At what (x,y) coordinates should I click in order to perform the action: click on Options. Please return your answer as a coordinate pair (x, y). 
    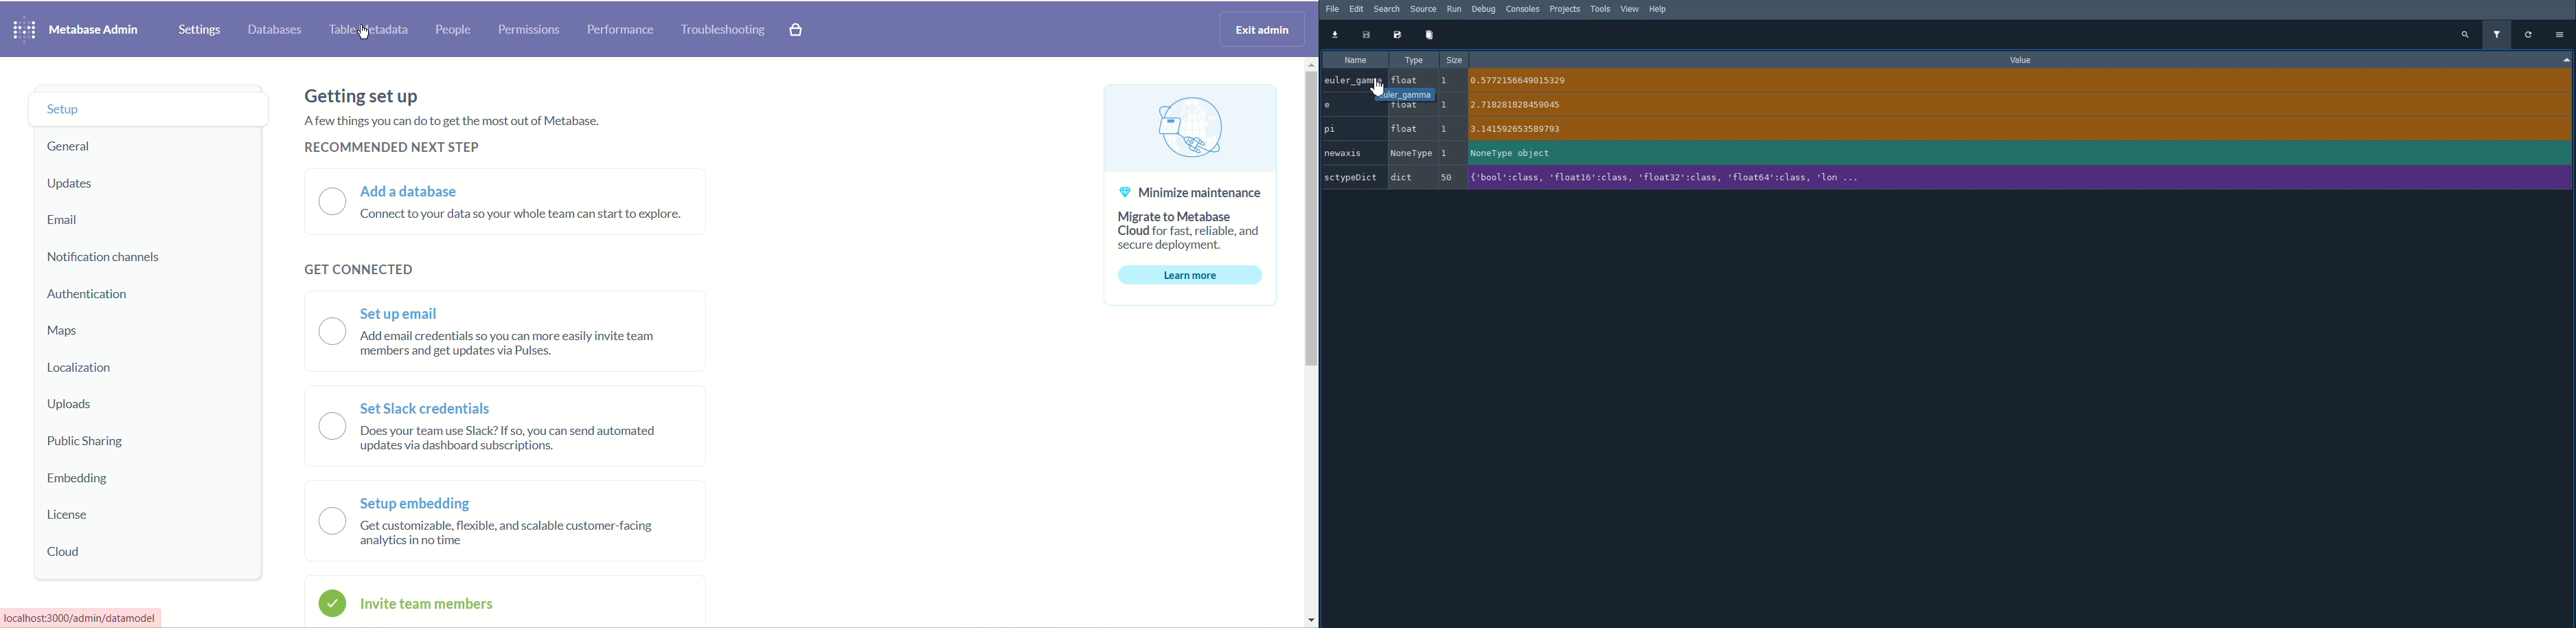
    Looking at the image, I should click on (2561, 33).